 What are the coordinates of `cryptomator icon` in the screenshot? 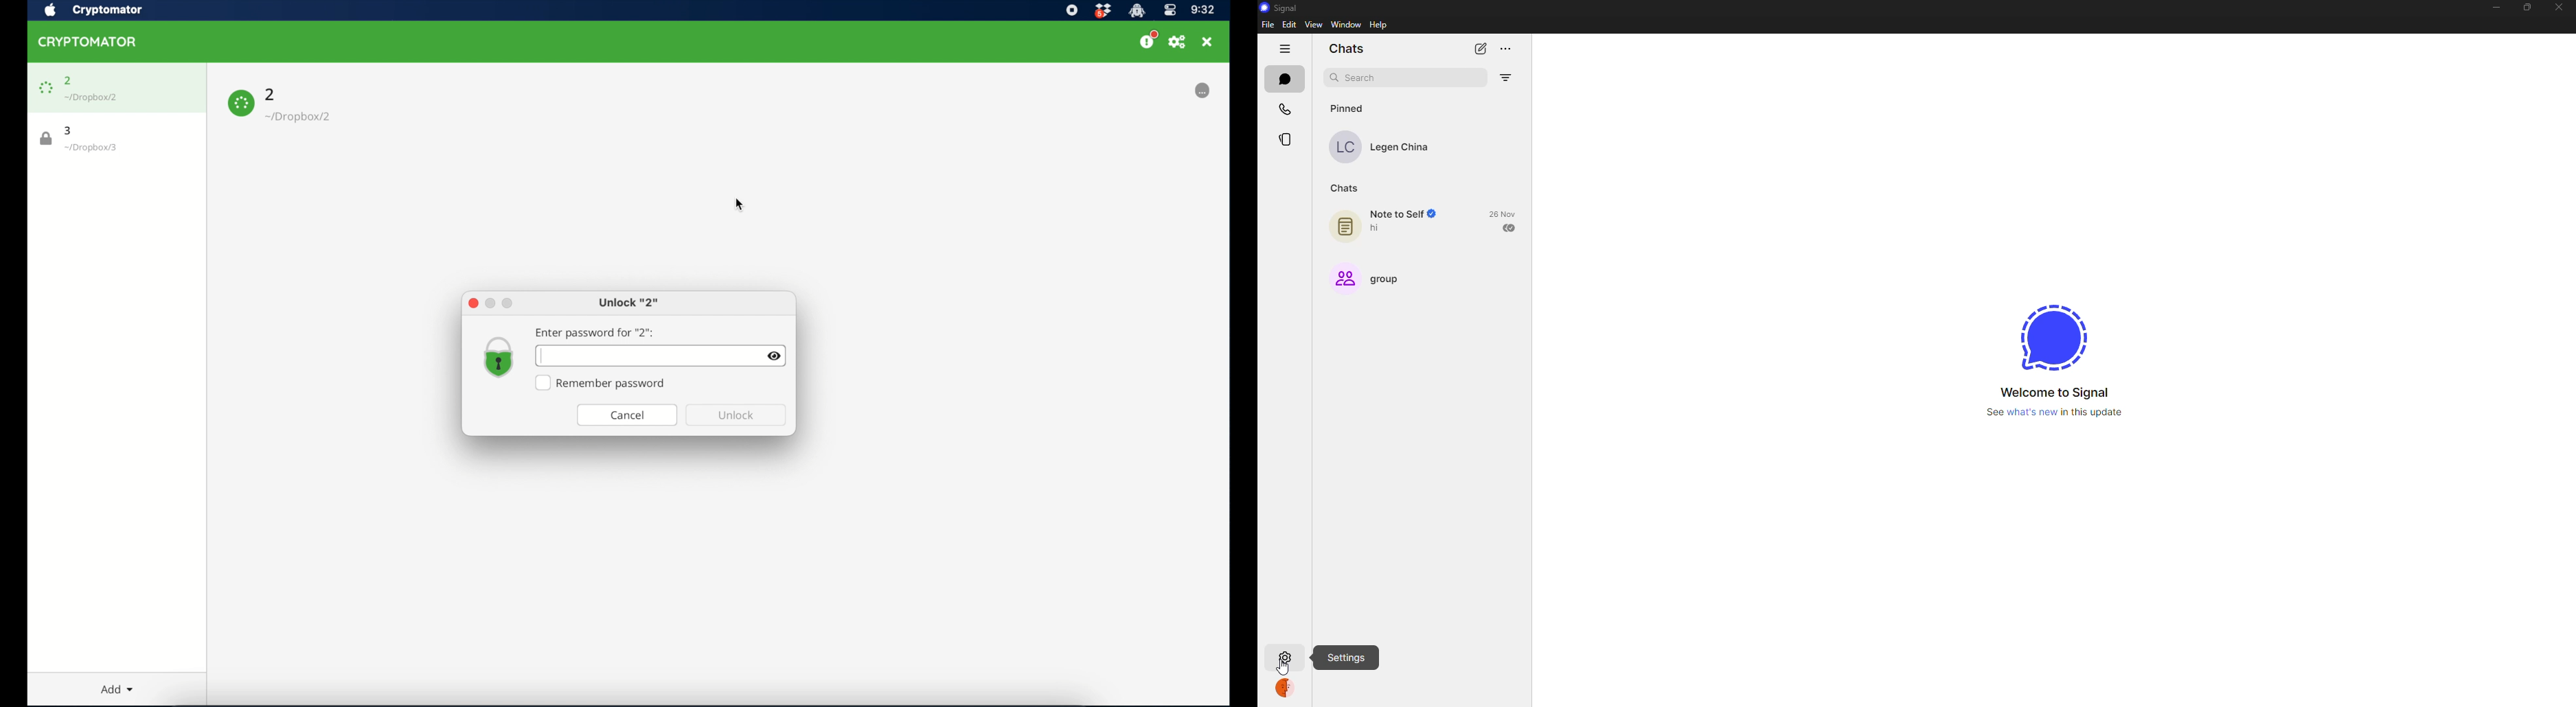 It's located at (88, 42).